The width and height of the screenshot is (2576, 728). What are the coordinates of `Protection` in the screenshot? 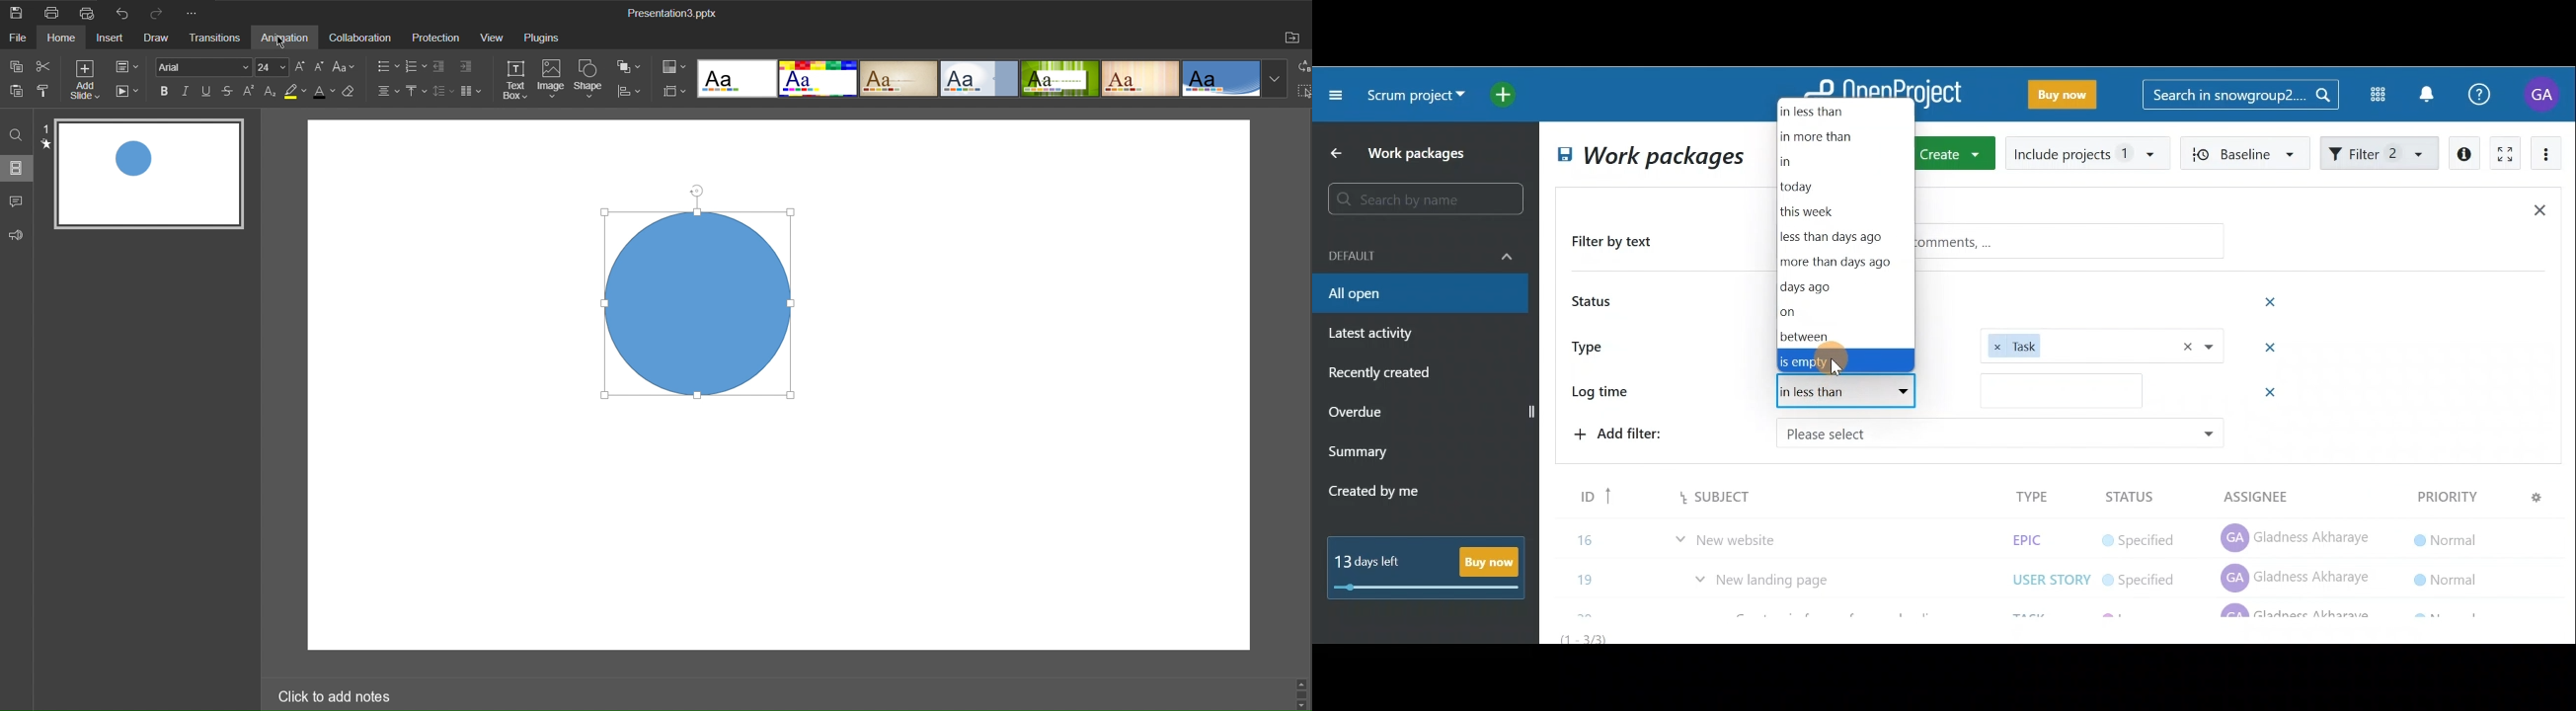 It's located at (435, 39).